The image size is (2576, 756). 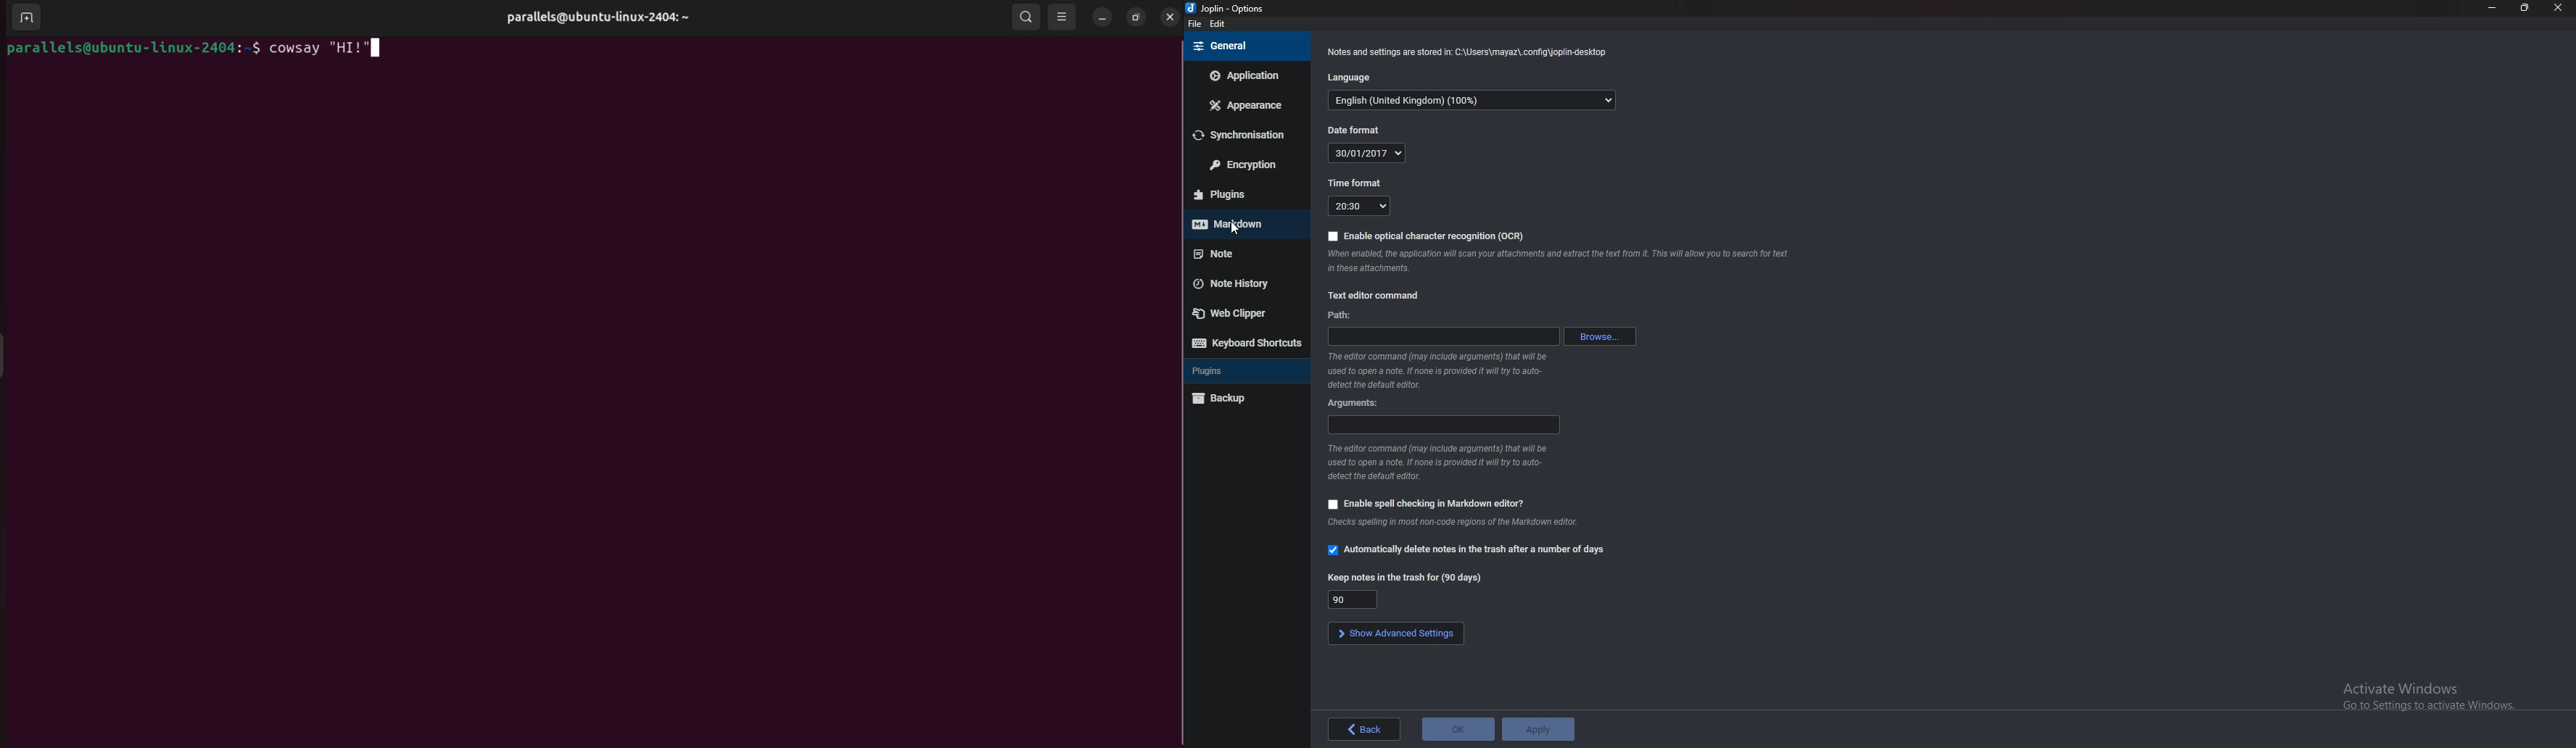 What do you see at coordinates (1563, 262) in the screenshot?
I see `When enabled the application will scan your attachments and extract text from it.This will allow you to search for text in these attachments.` at bounding box center [1563, 262].